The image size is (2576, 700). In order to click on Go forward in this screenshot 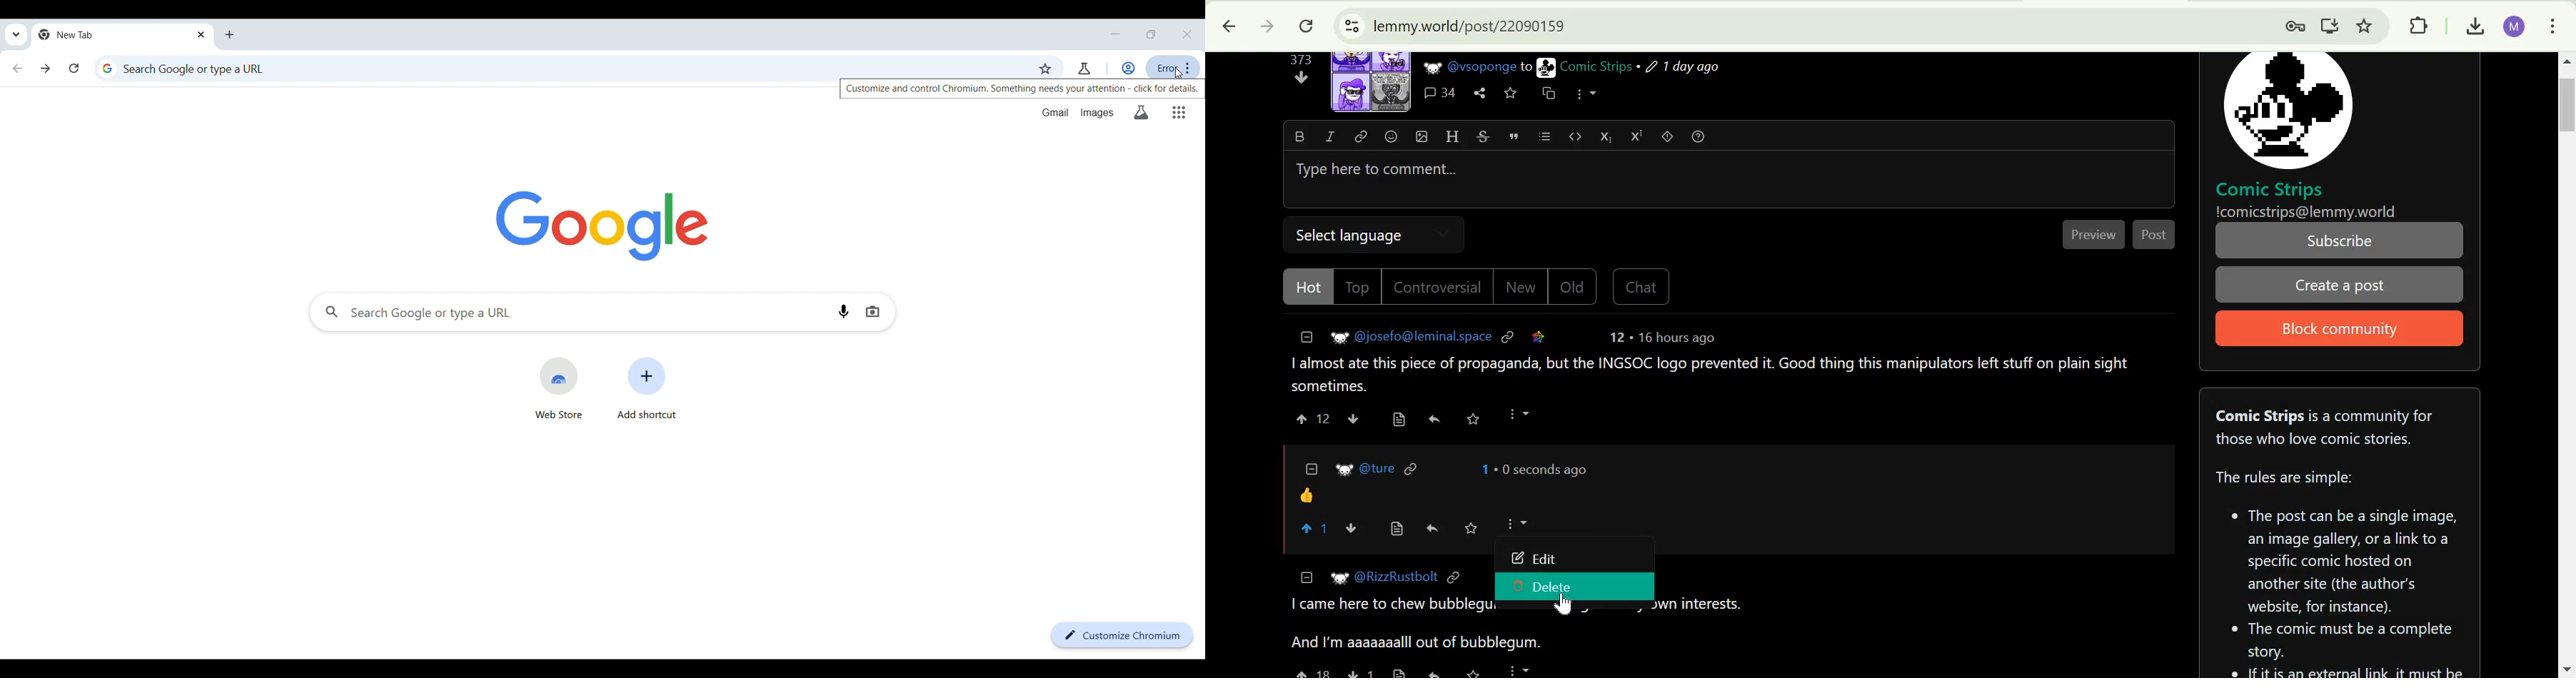, I will do `click(45, 68)`.